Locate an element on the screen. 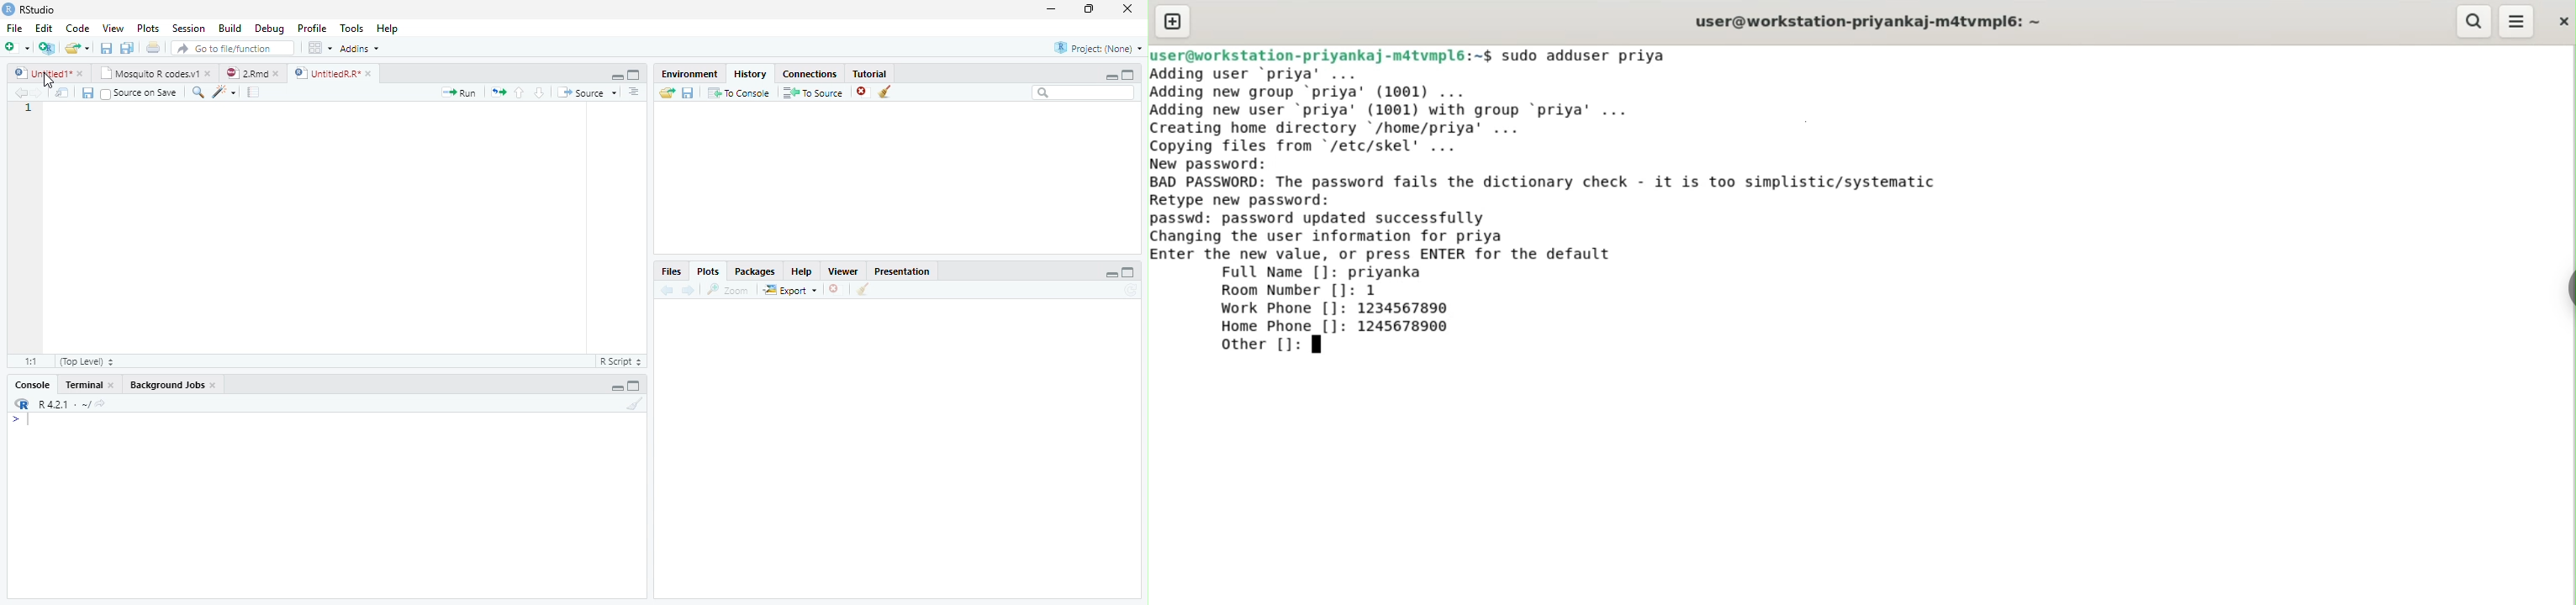 The height and width of the screenshot is (616, 2576). Addins is located at coordinates (360, 49).